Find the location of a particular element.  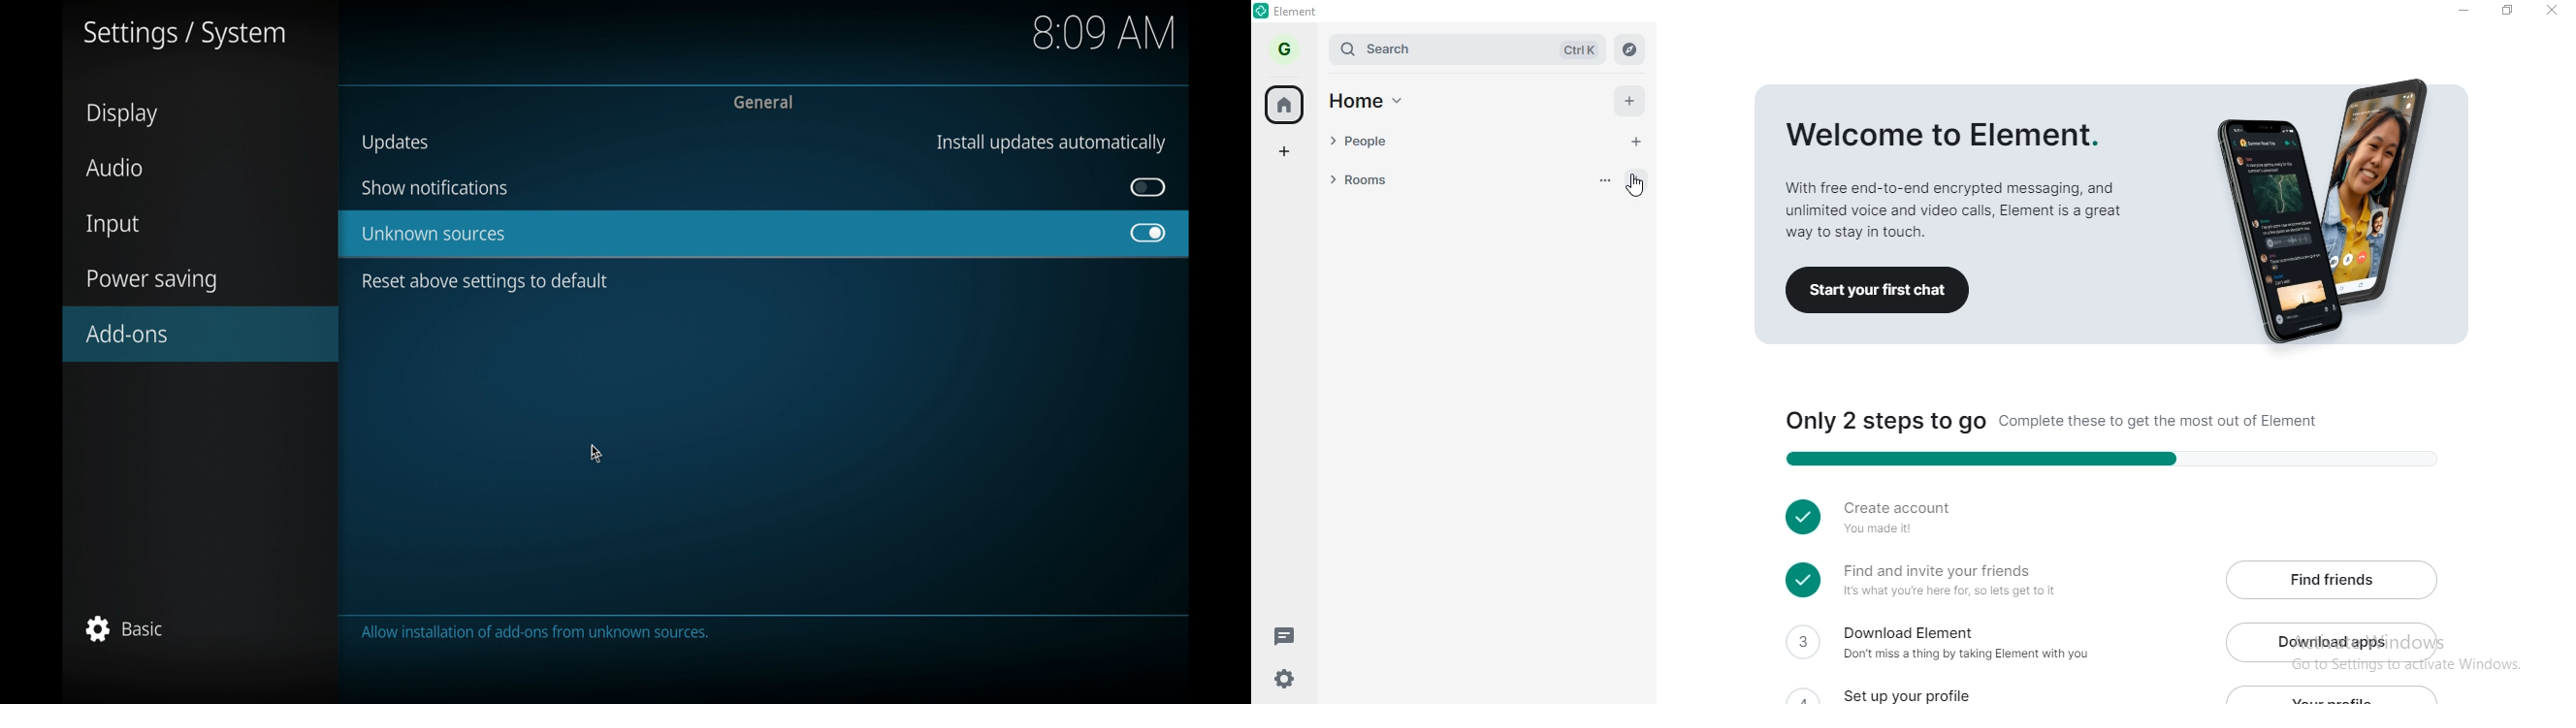

8.09 am is located at coordinates (1106, 32).